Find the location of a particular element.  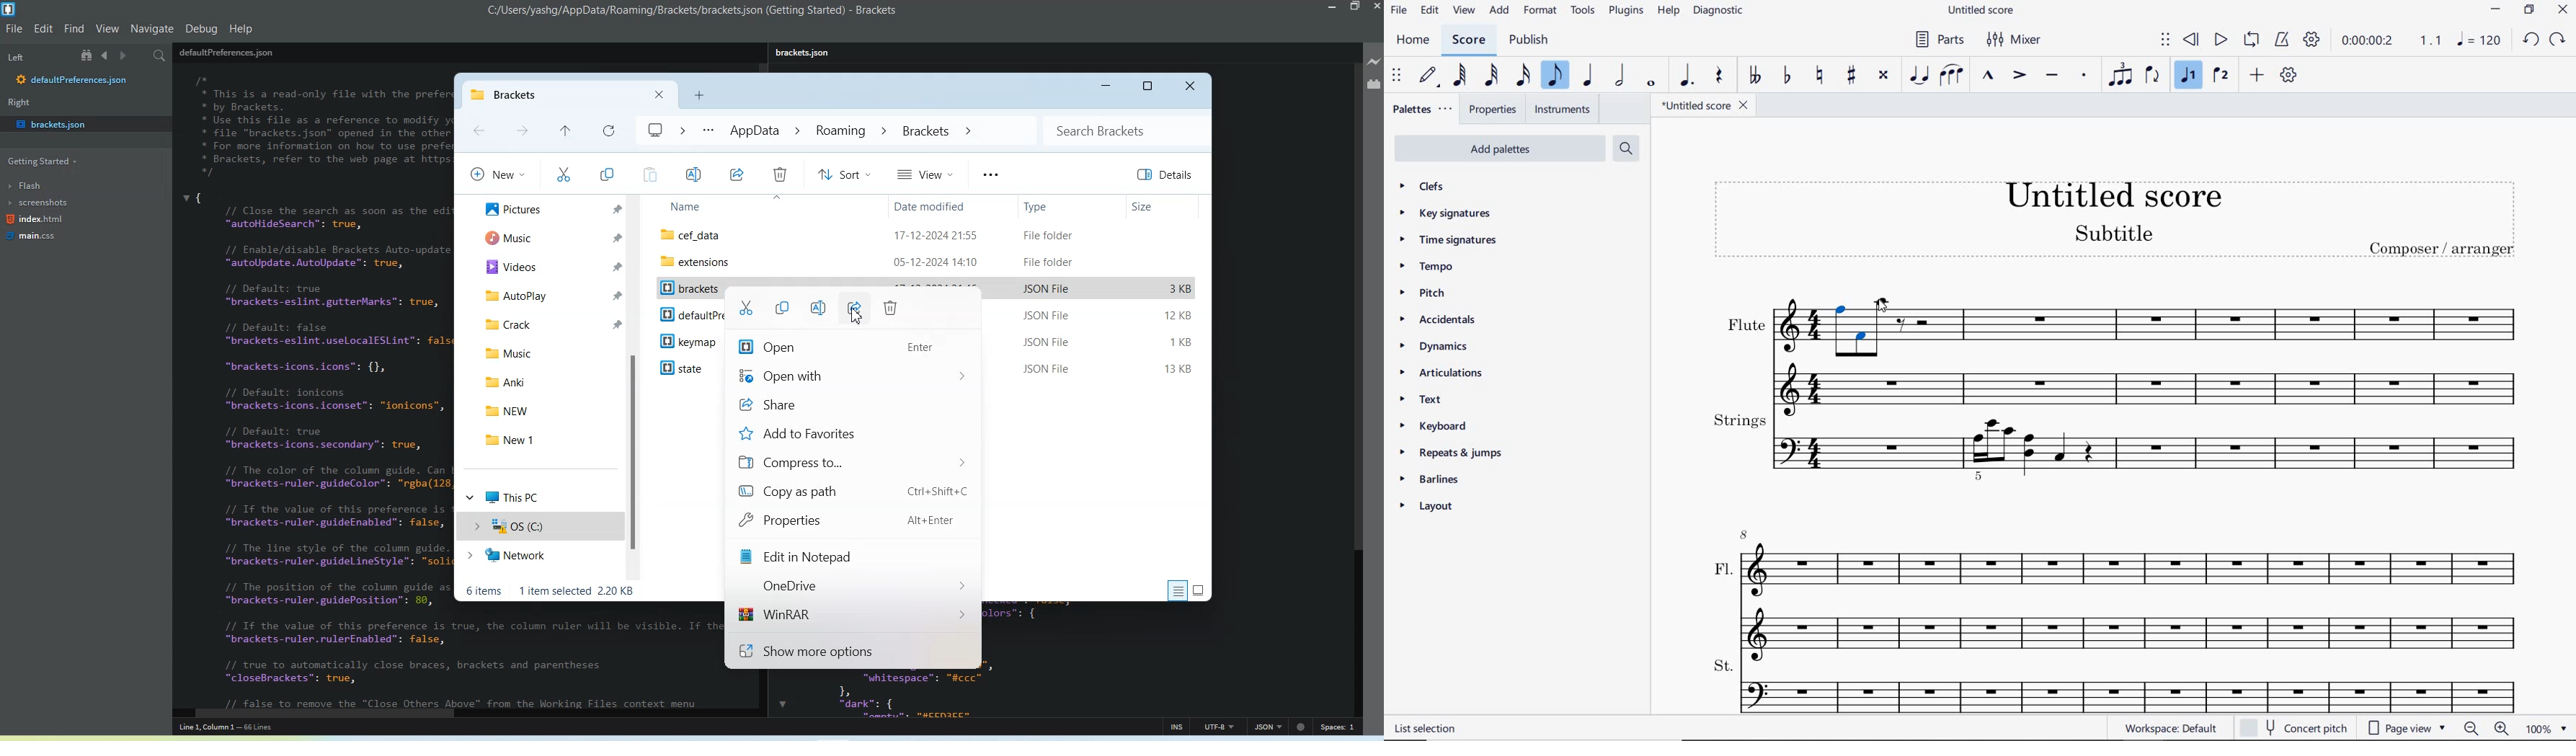

Left is located at coordinates (16, 57).